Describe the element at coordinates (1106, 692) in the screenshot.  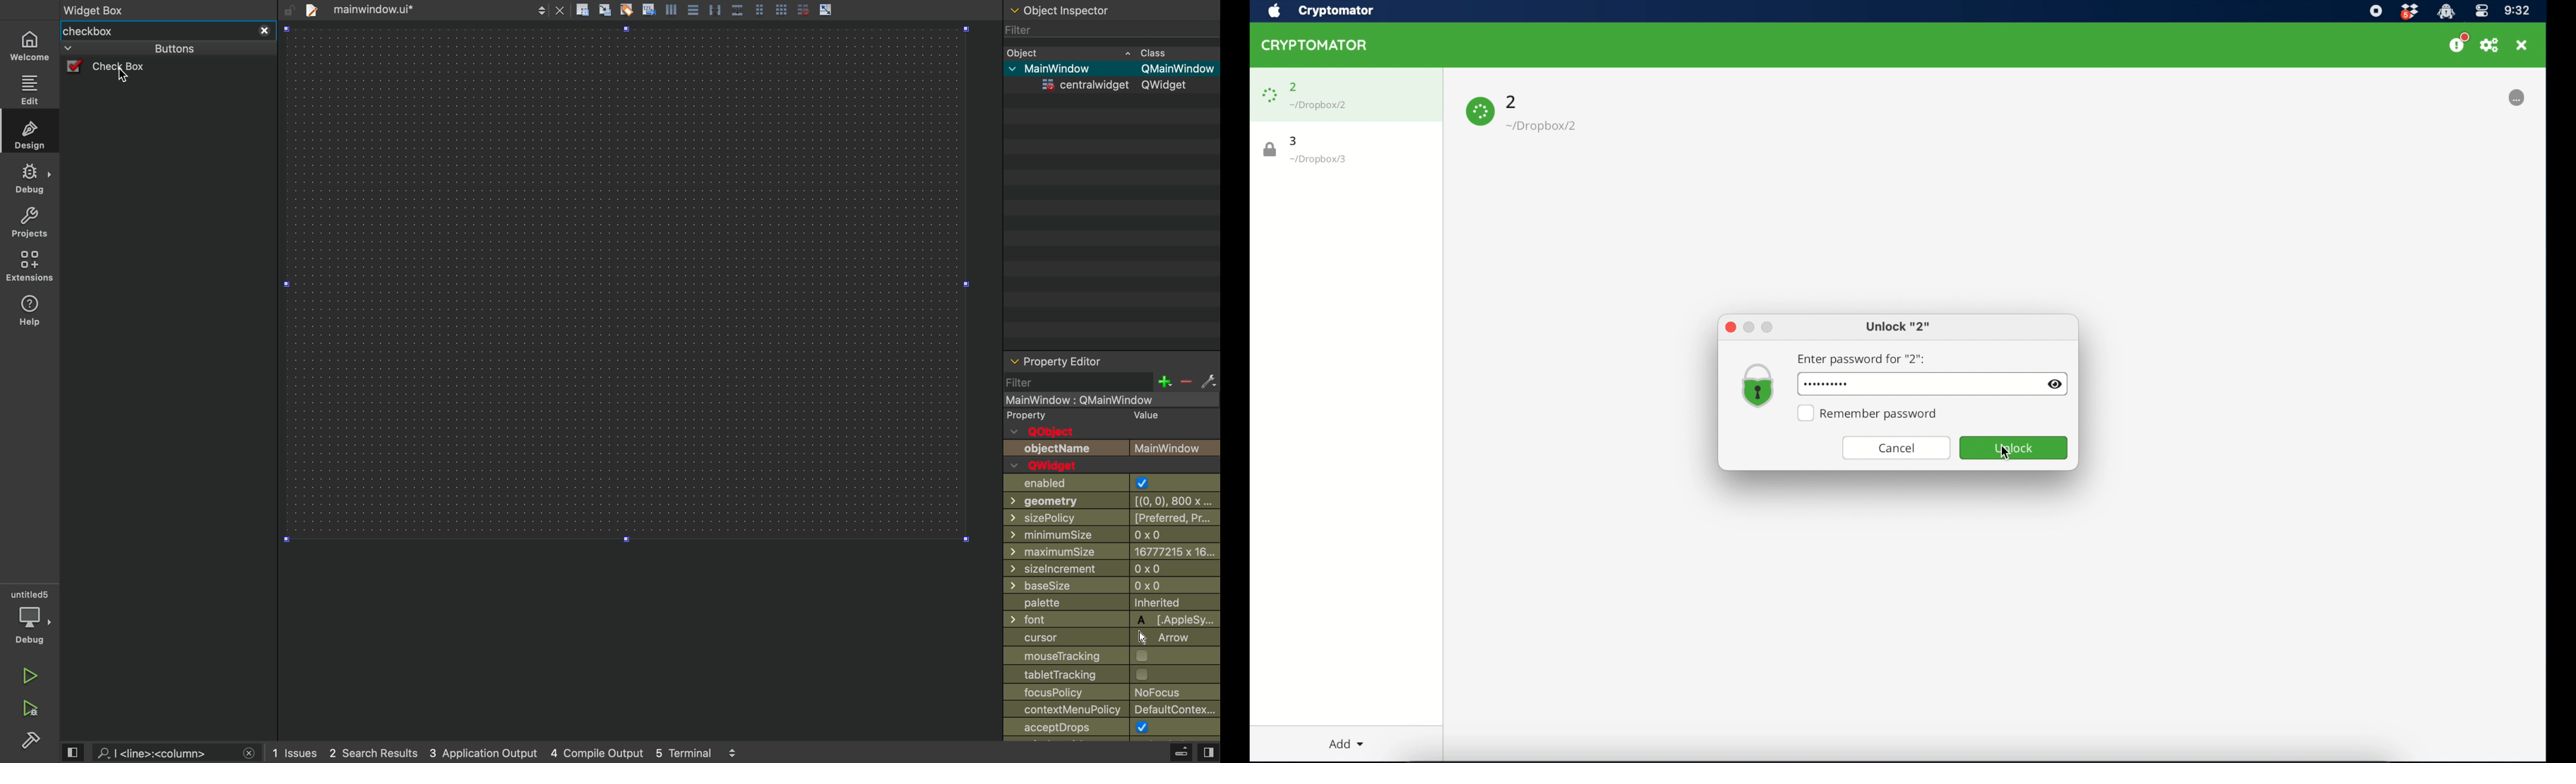
I see `focus policy` at that location.